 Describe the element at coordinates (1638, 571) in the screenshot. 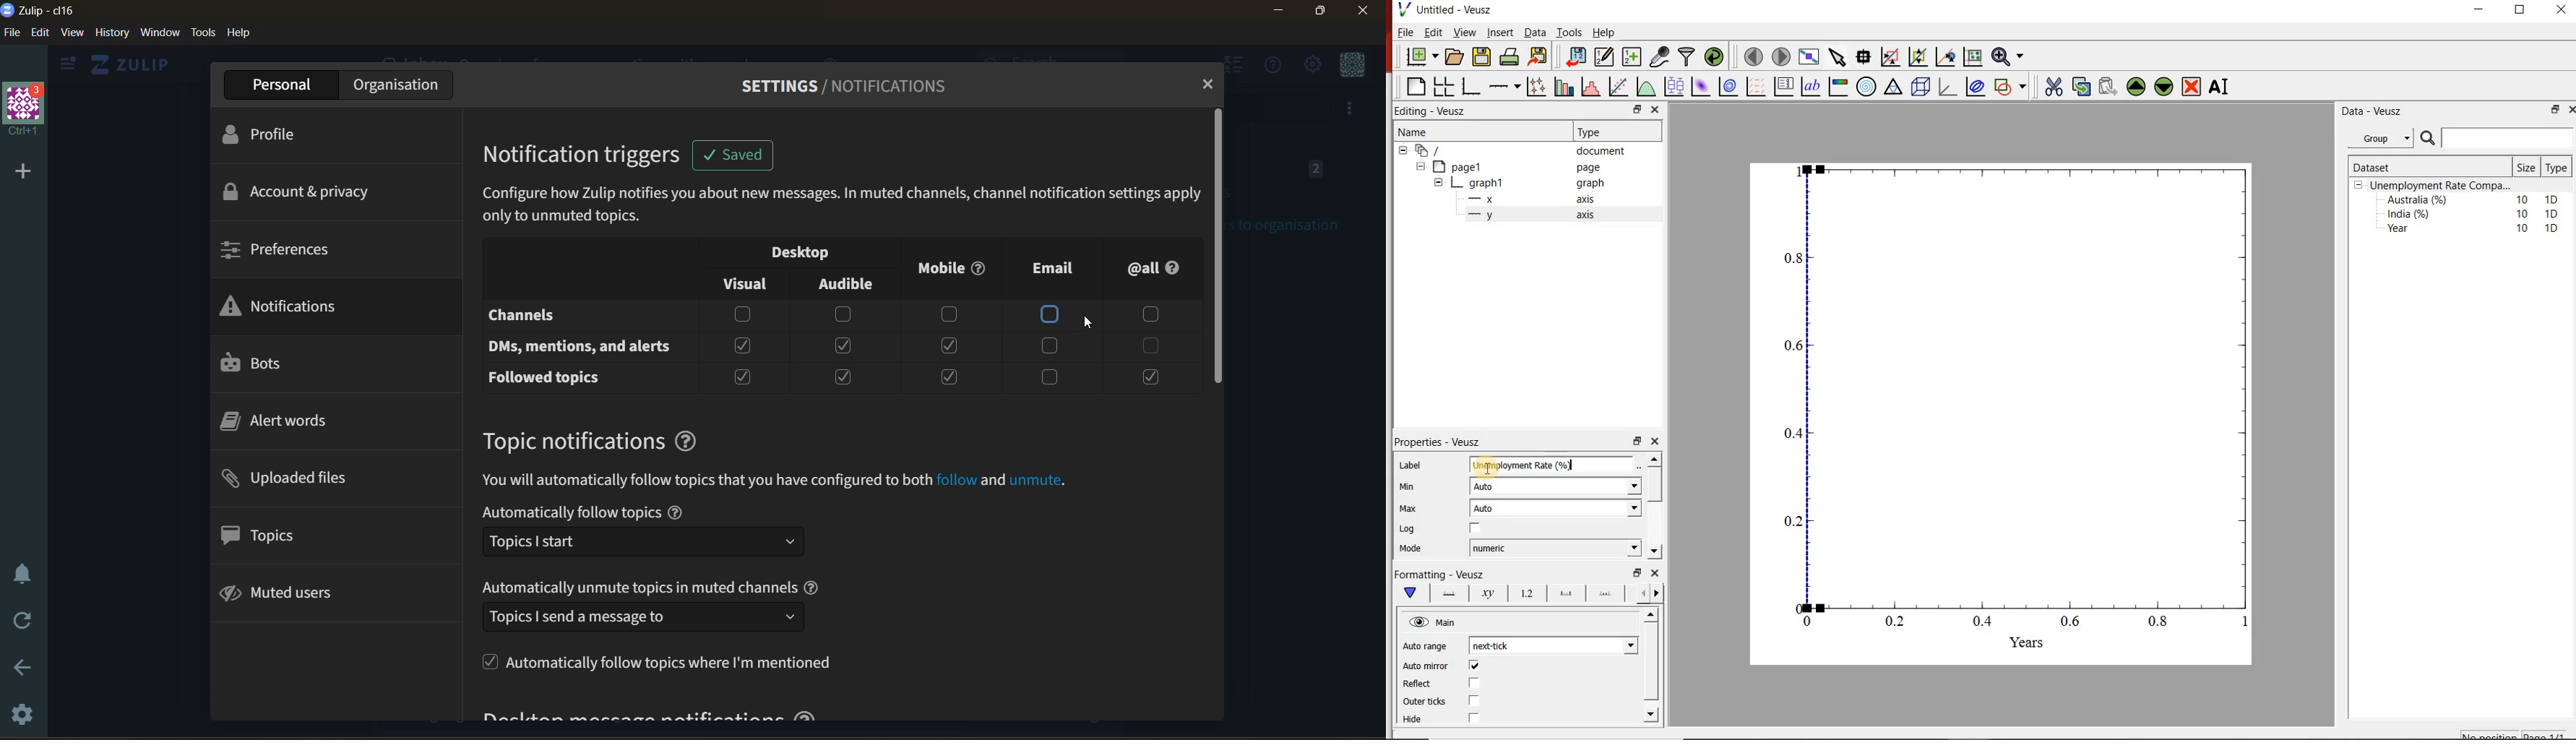

I see `minimise` at that location.